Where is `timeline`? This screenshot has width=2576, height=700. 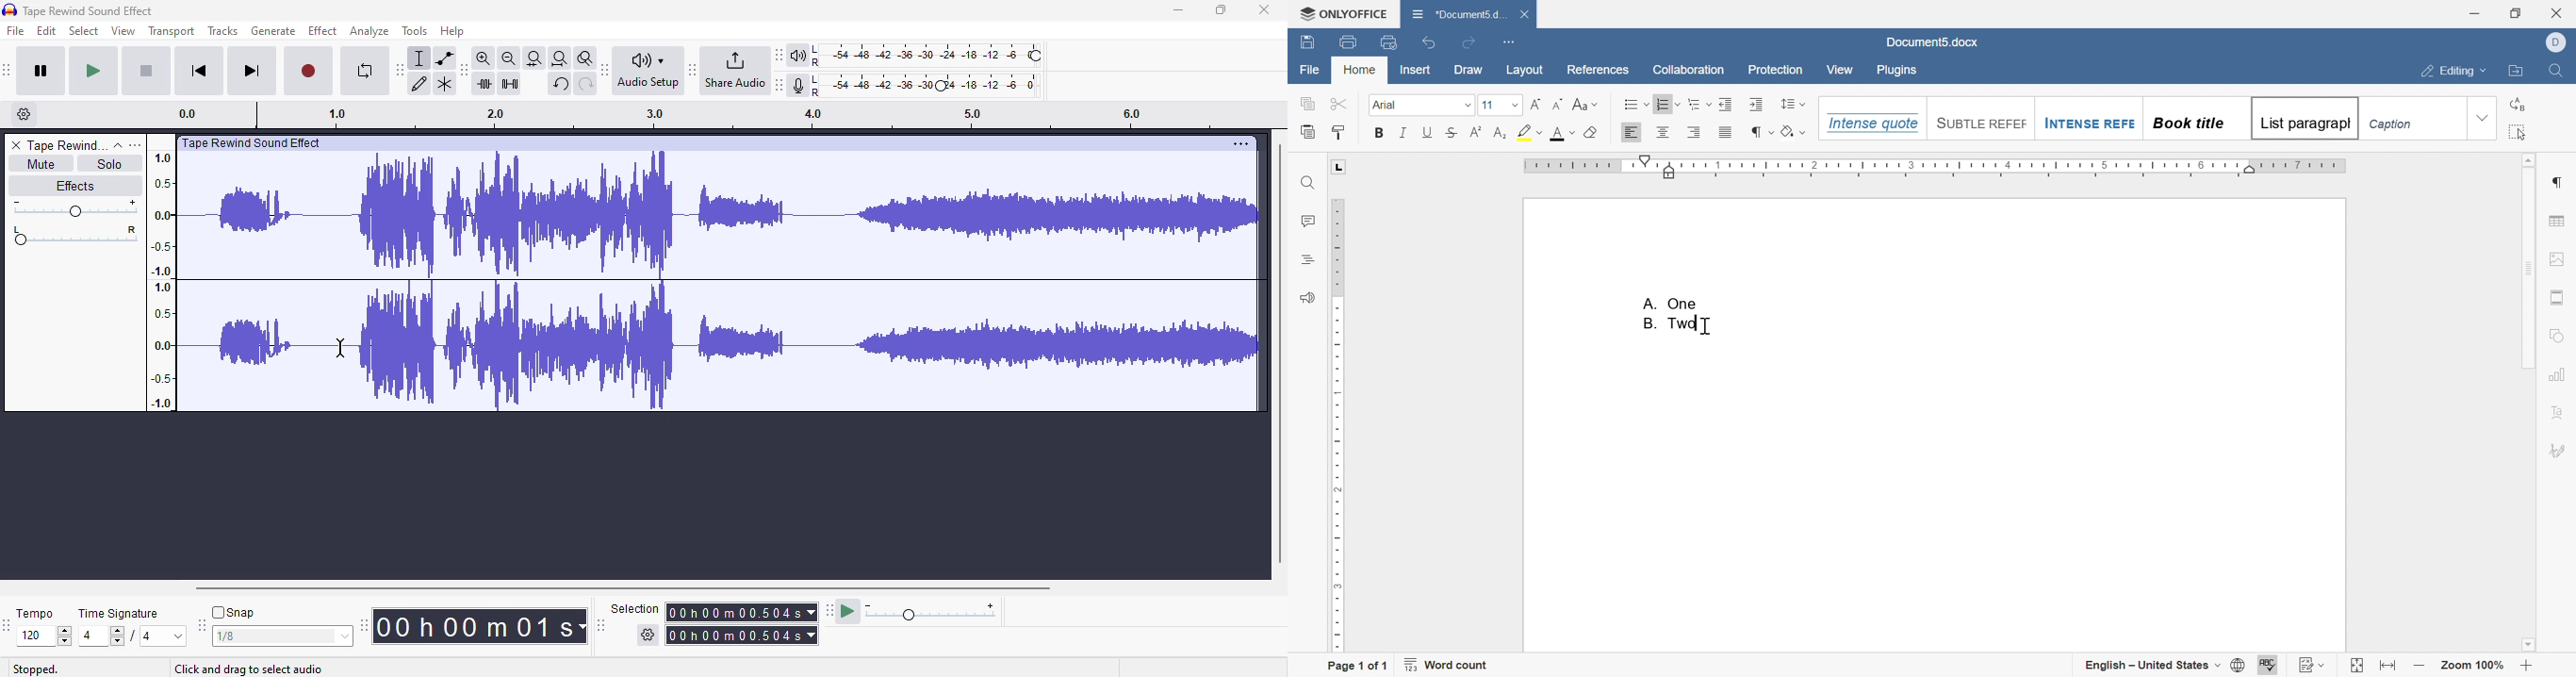
timeline is located at coordinates (160, 279).